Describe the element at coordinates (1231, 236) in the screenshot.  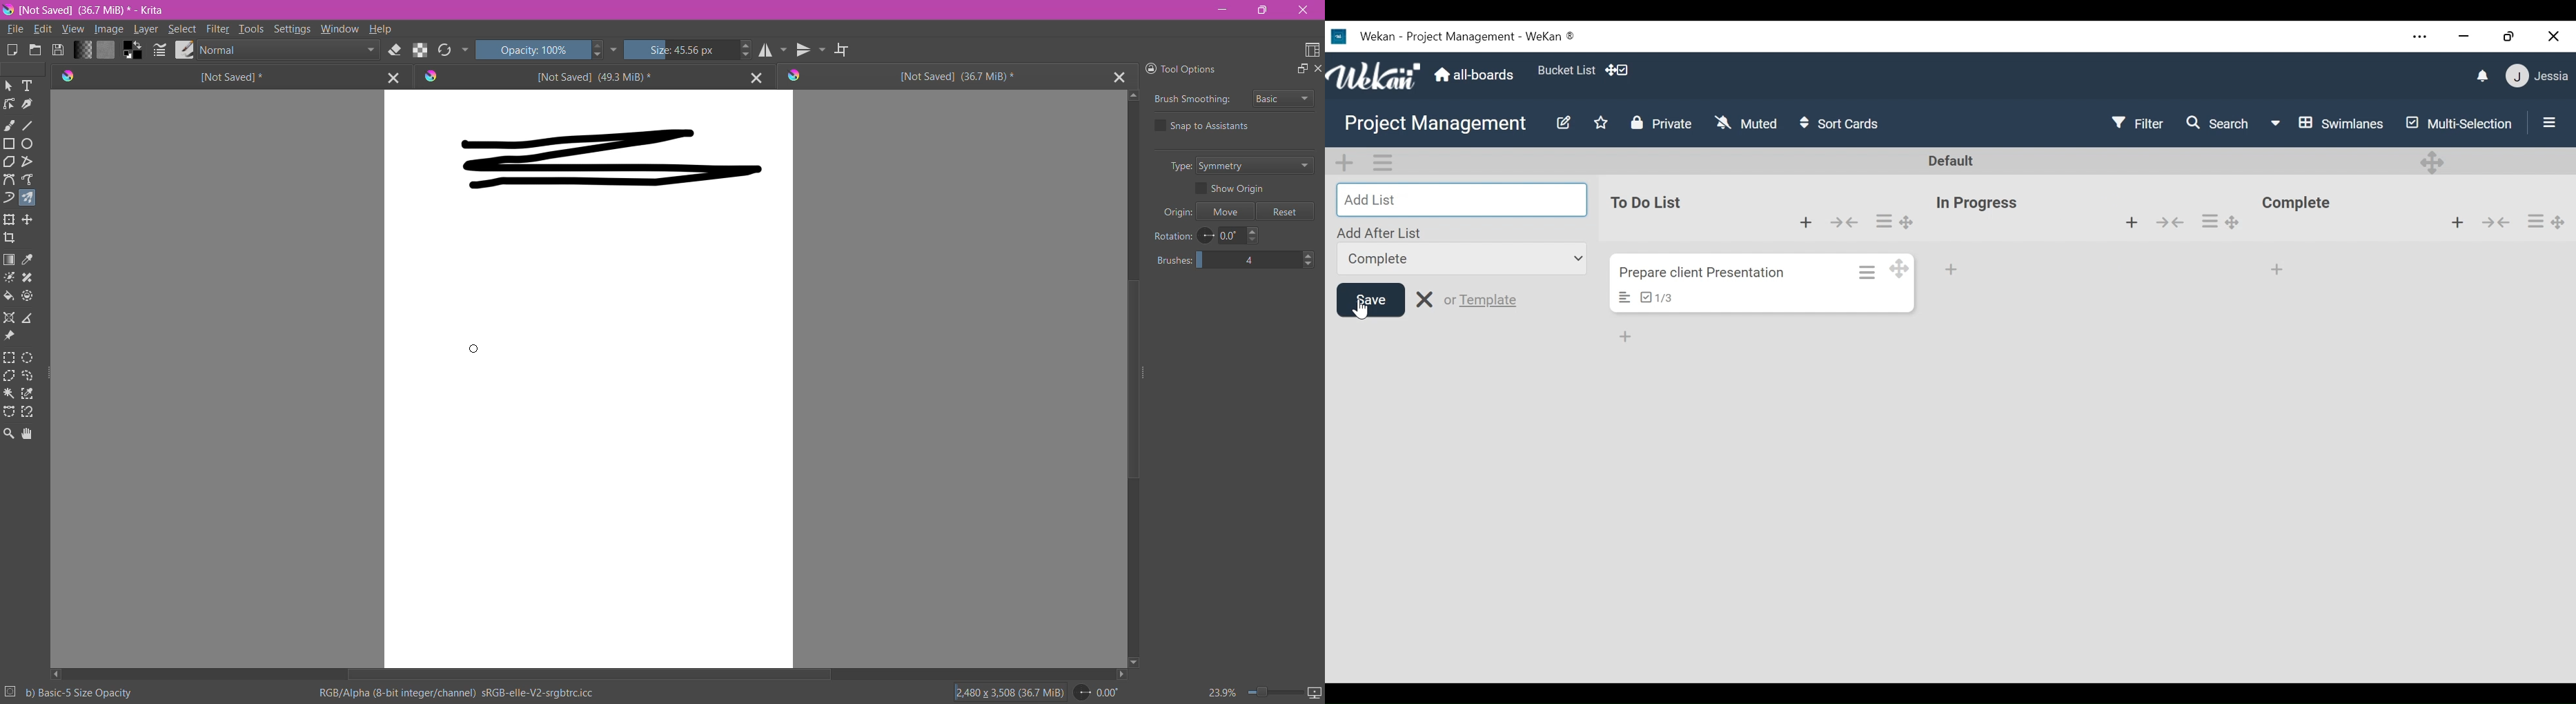
I see `Set Rotation Level` at that location.